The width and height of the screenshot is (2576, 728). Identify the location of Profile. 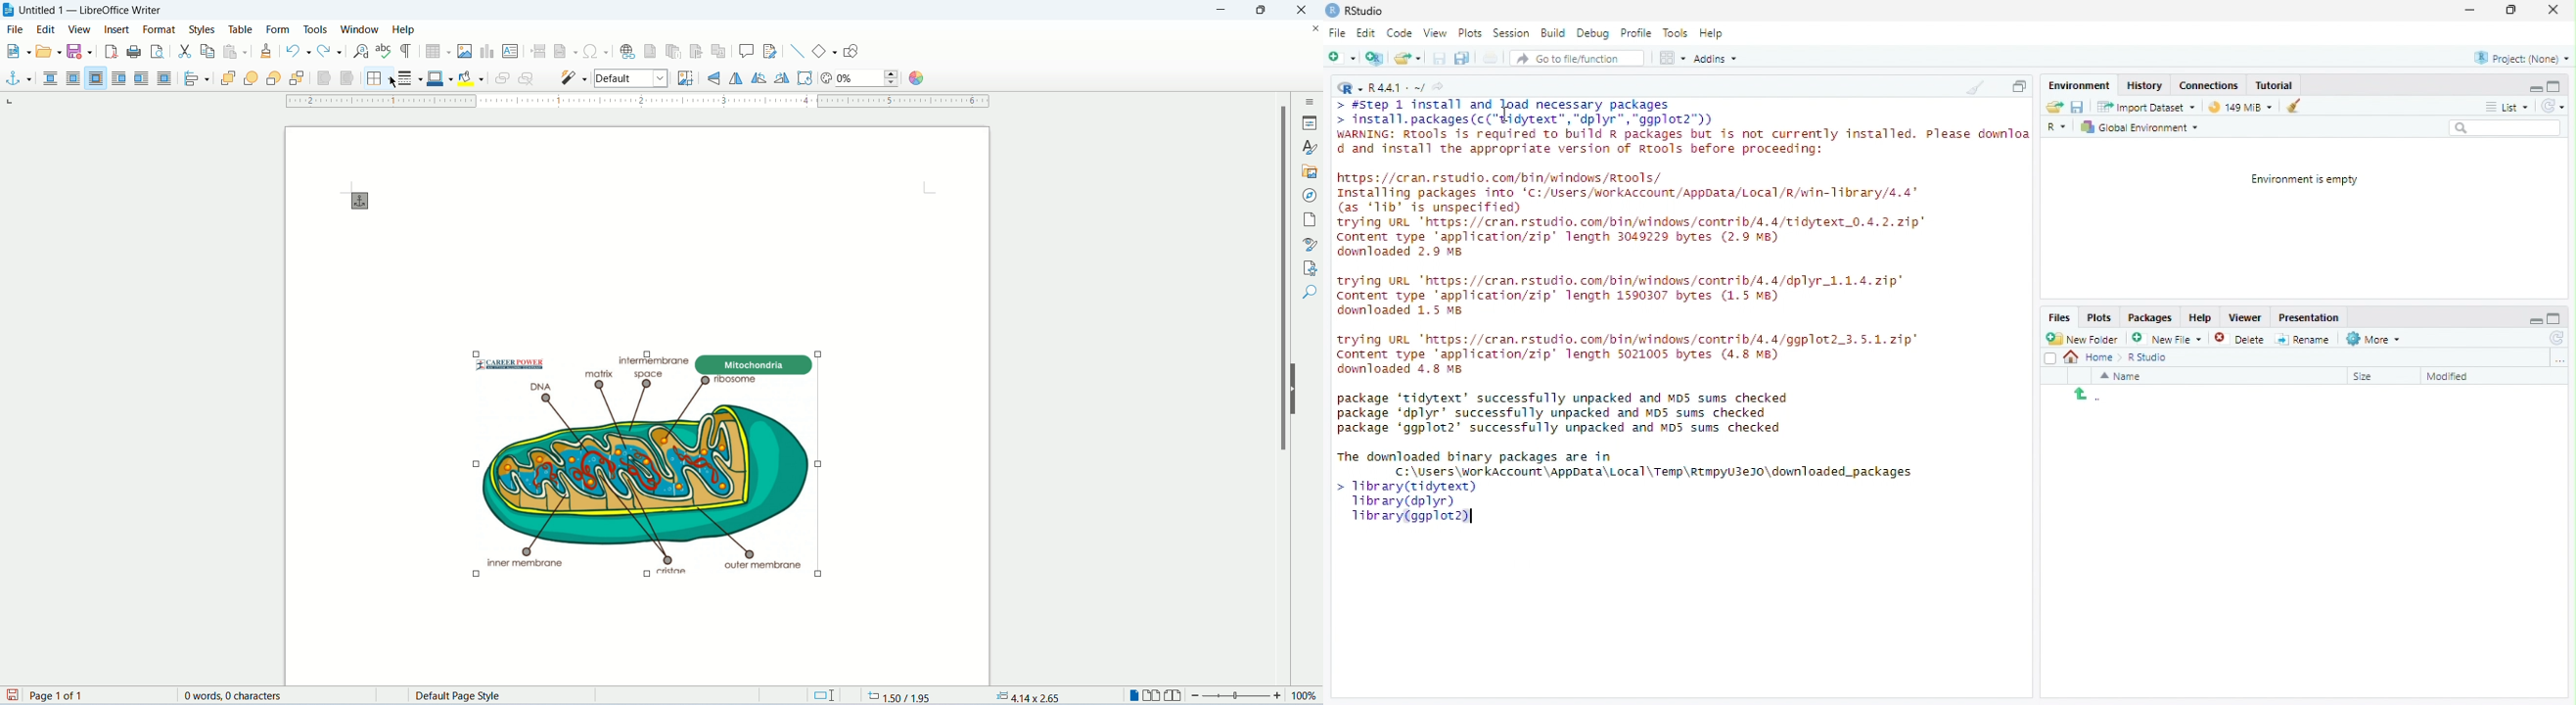
(1635, 32).